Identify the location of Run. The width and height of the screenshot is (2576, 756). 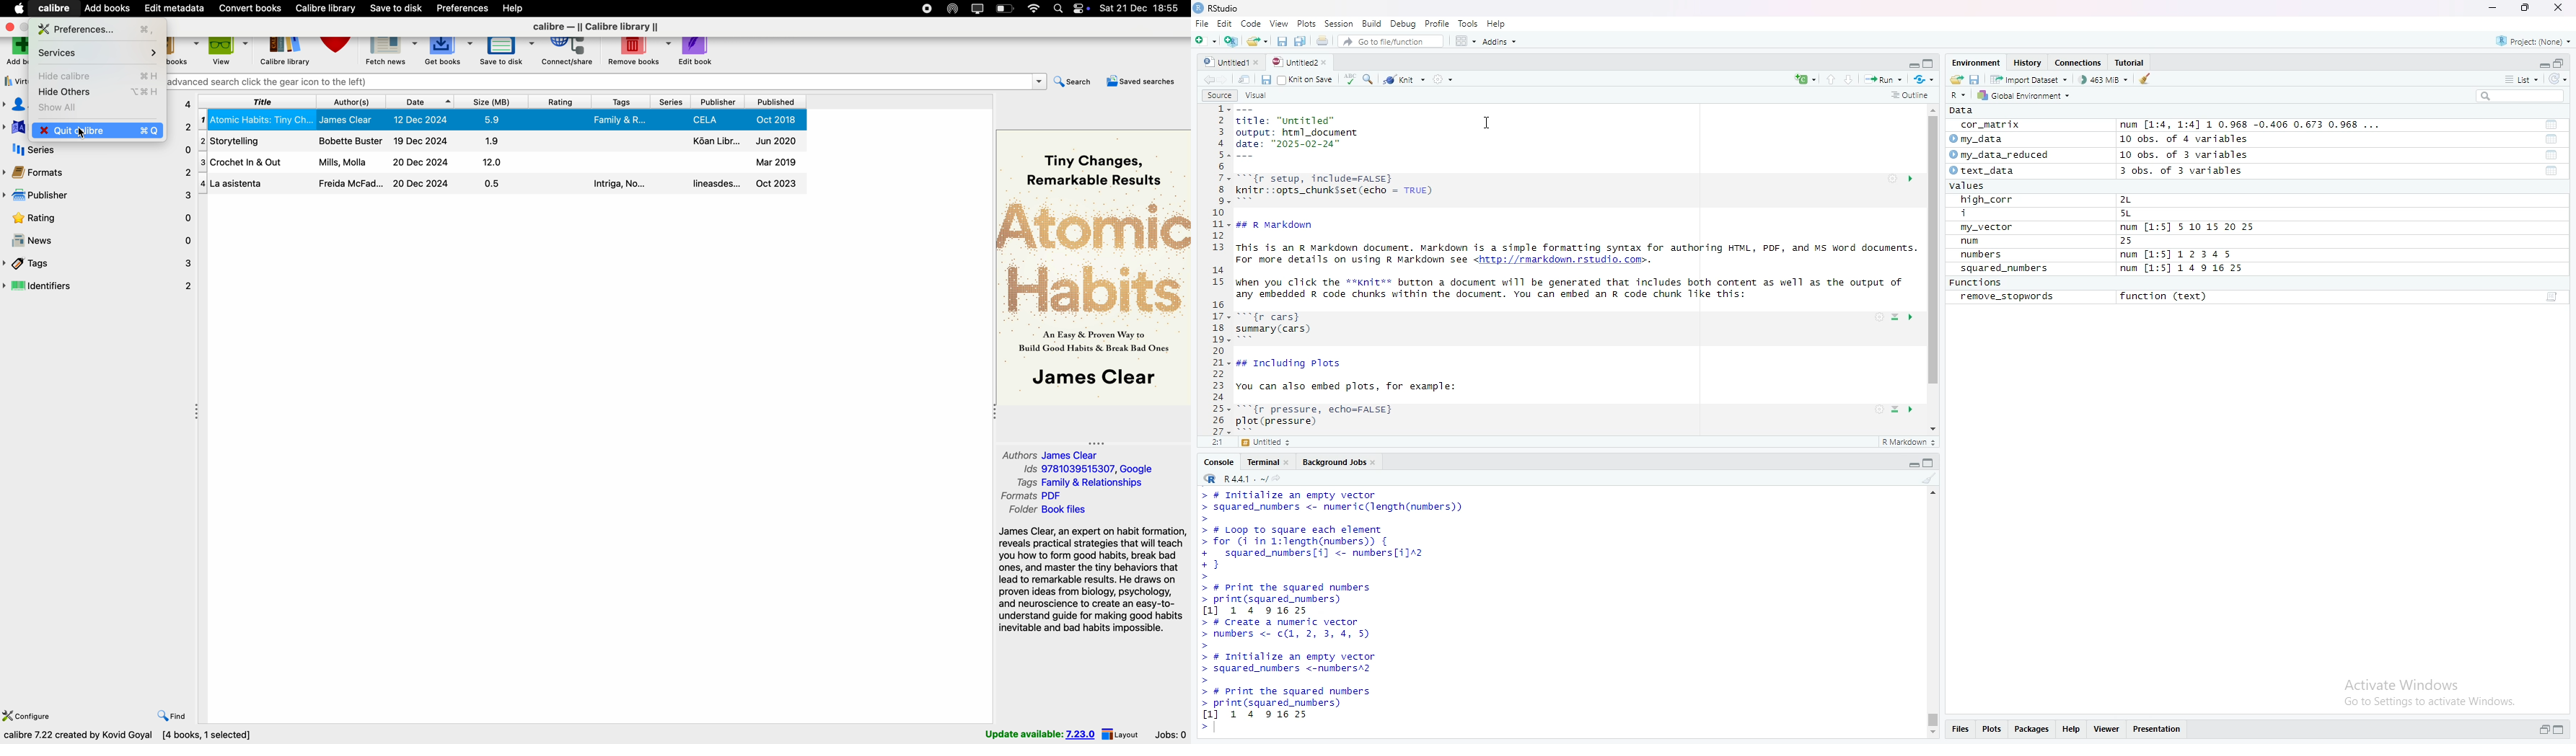
(1886, 80).